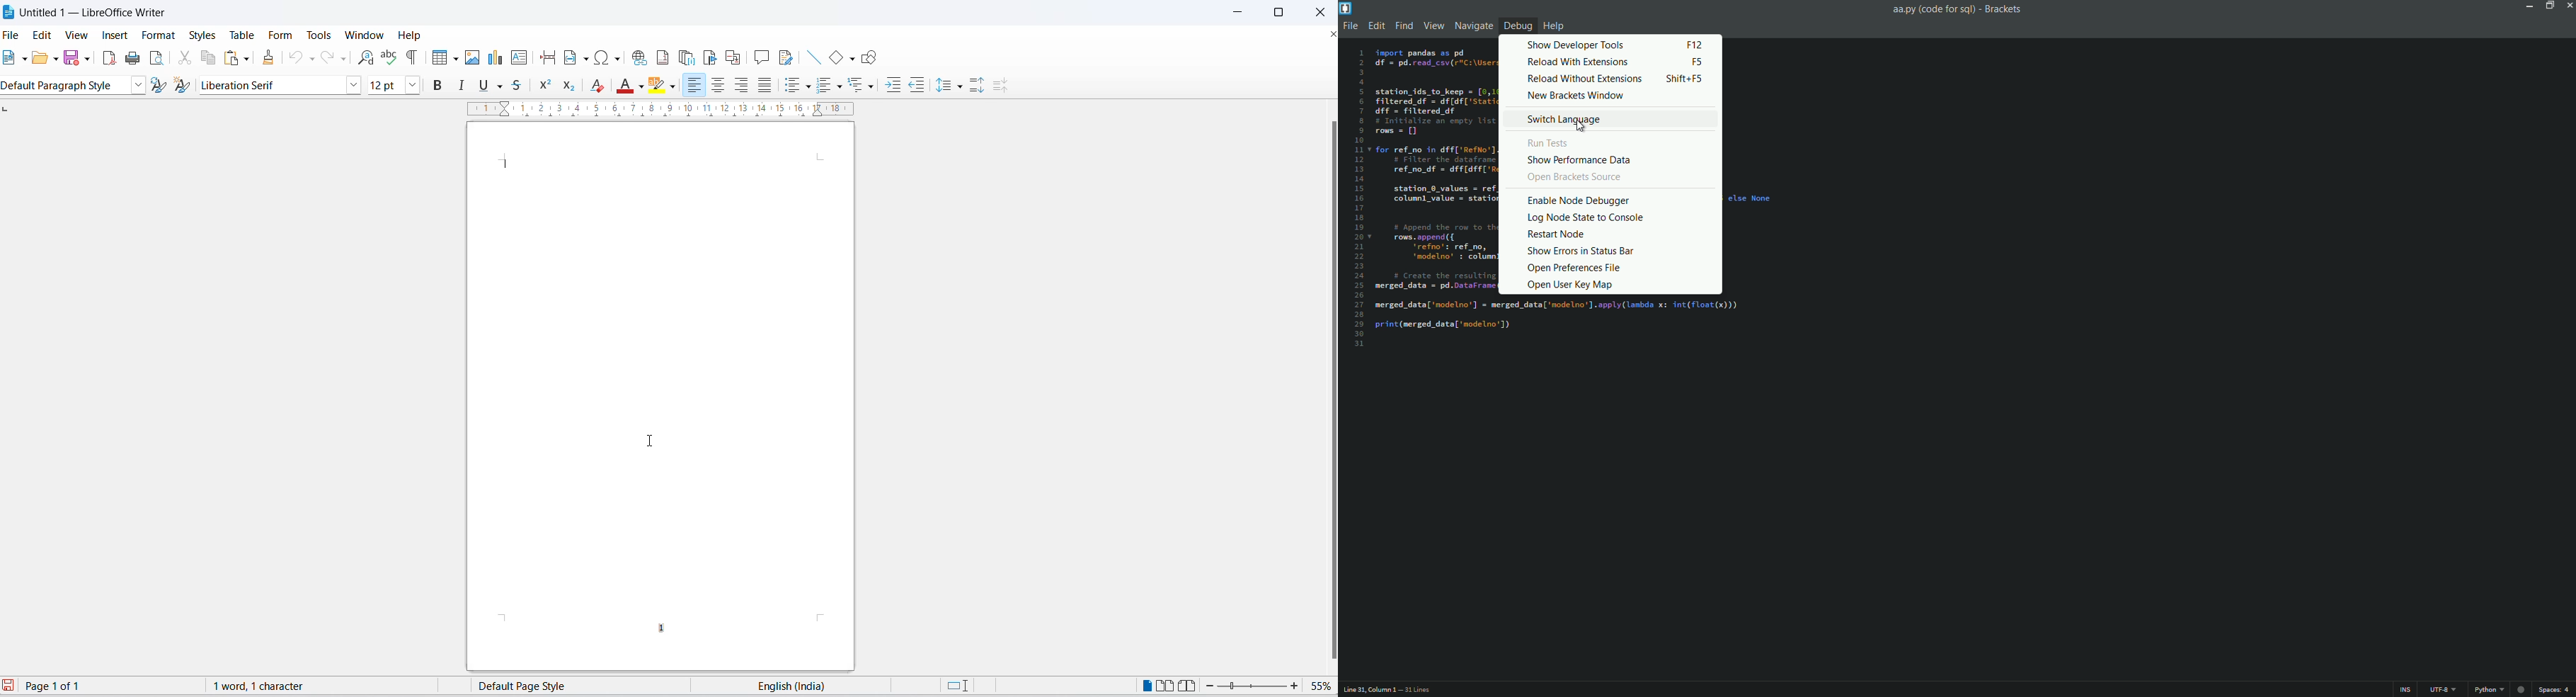 The image size is (2576, 700). I want to click on save, so click(71, 58).